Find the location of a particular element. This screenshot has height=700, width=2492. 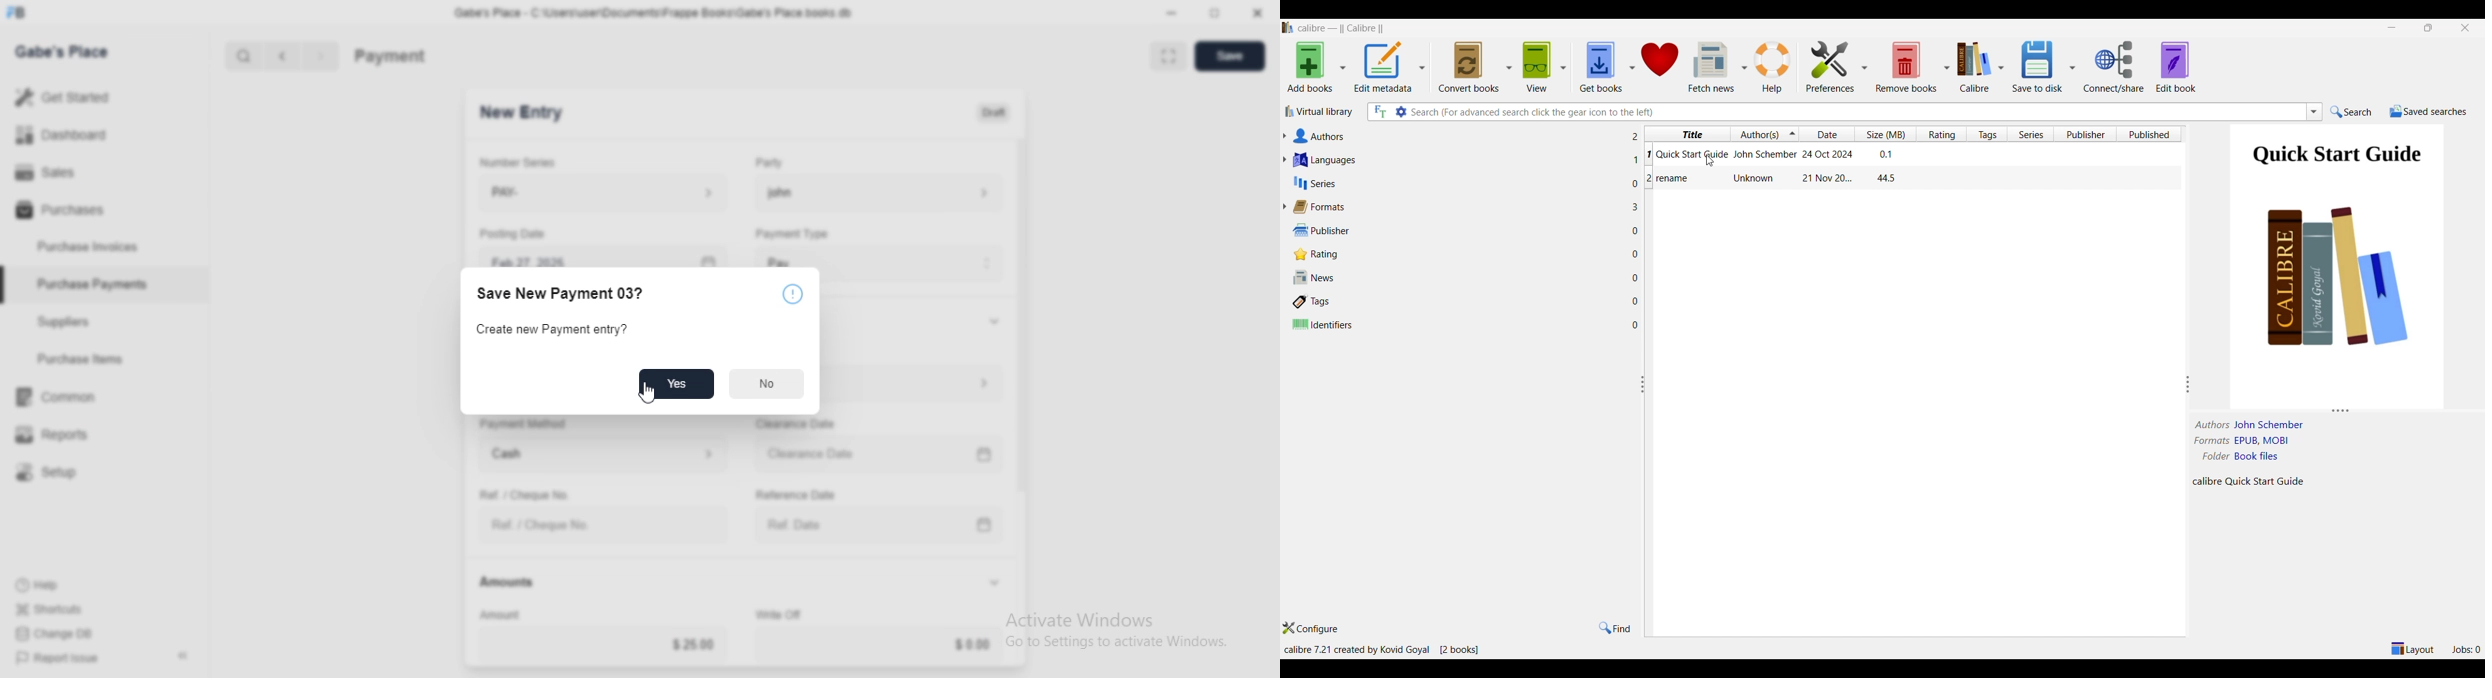

Change width of panels attached to this line is located at coordinates (2188, 362).